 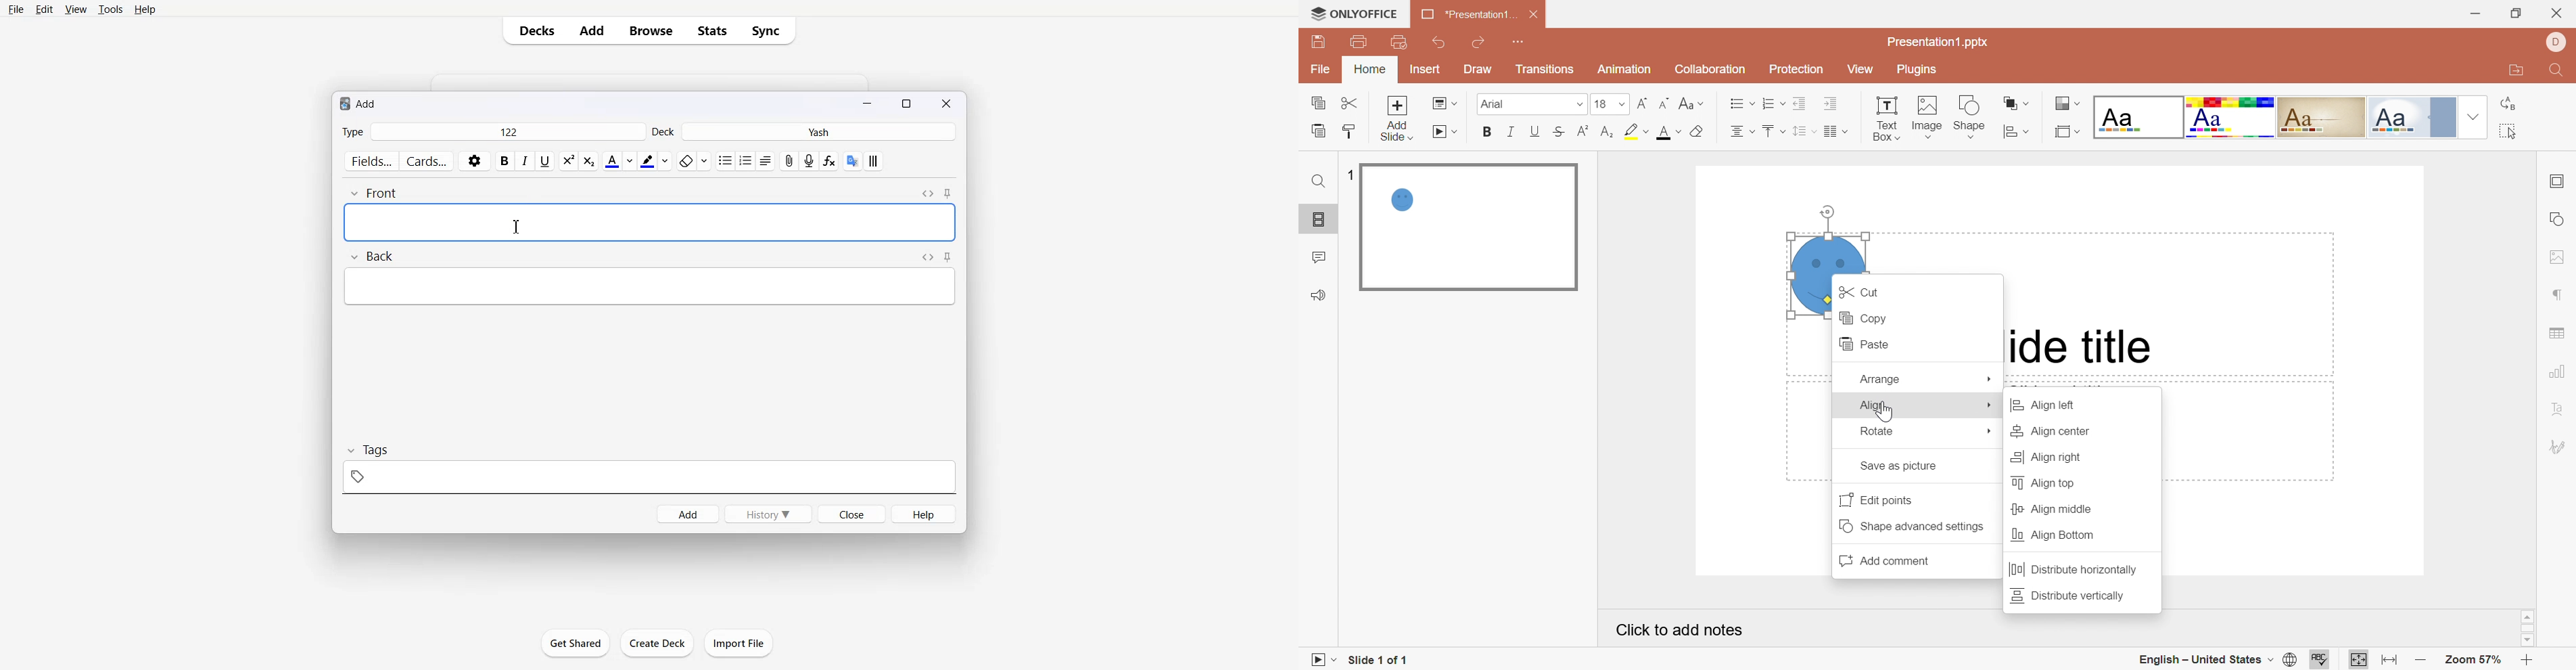 I want to click on Decrement font size, so click(x=1663, y=100).